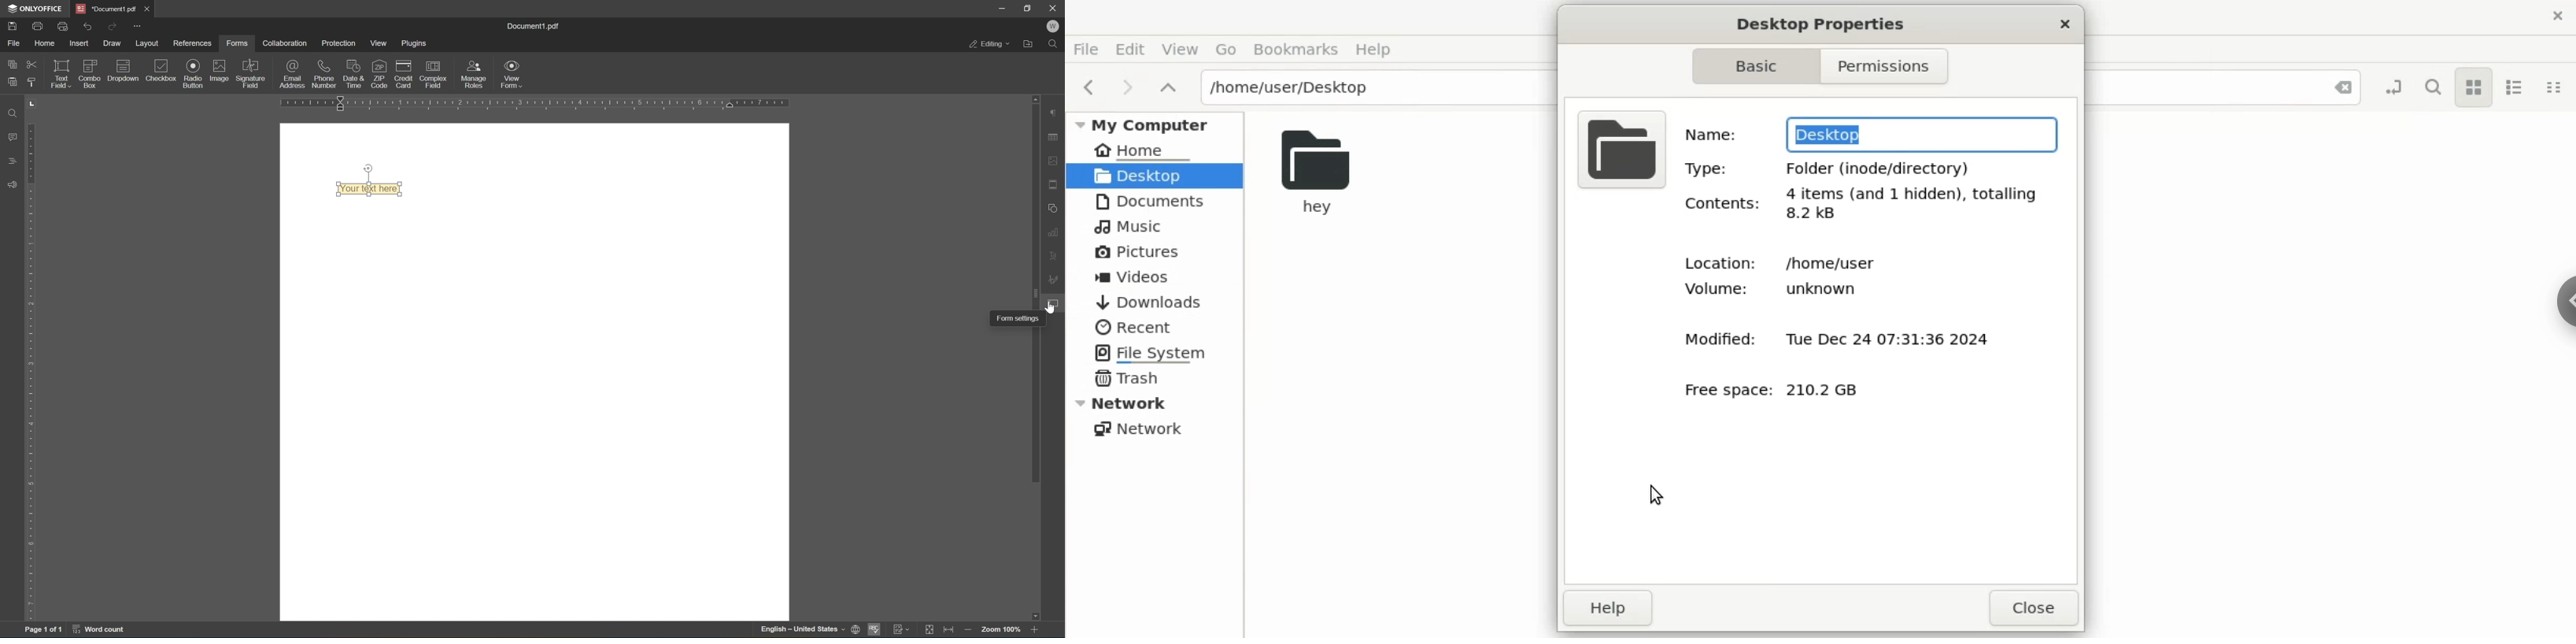 The image size is (2576, 644). What do you see at coordinates (113, 26) in the screenshot?
I see `redo` at bounding box center [113, 26].